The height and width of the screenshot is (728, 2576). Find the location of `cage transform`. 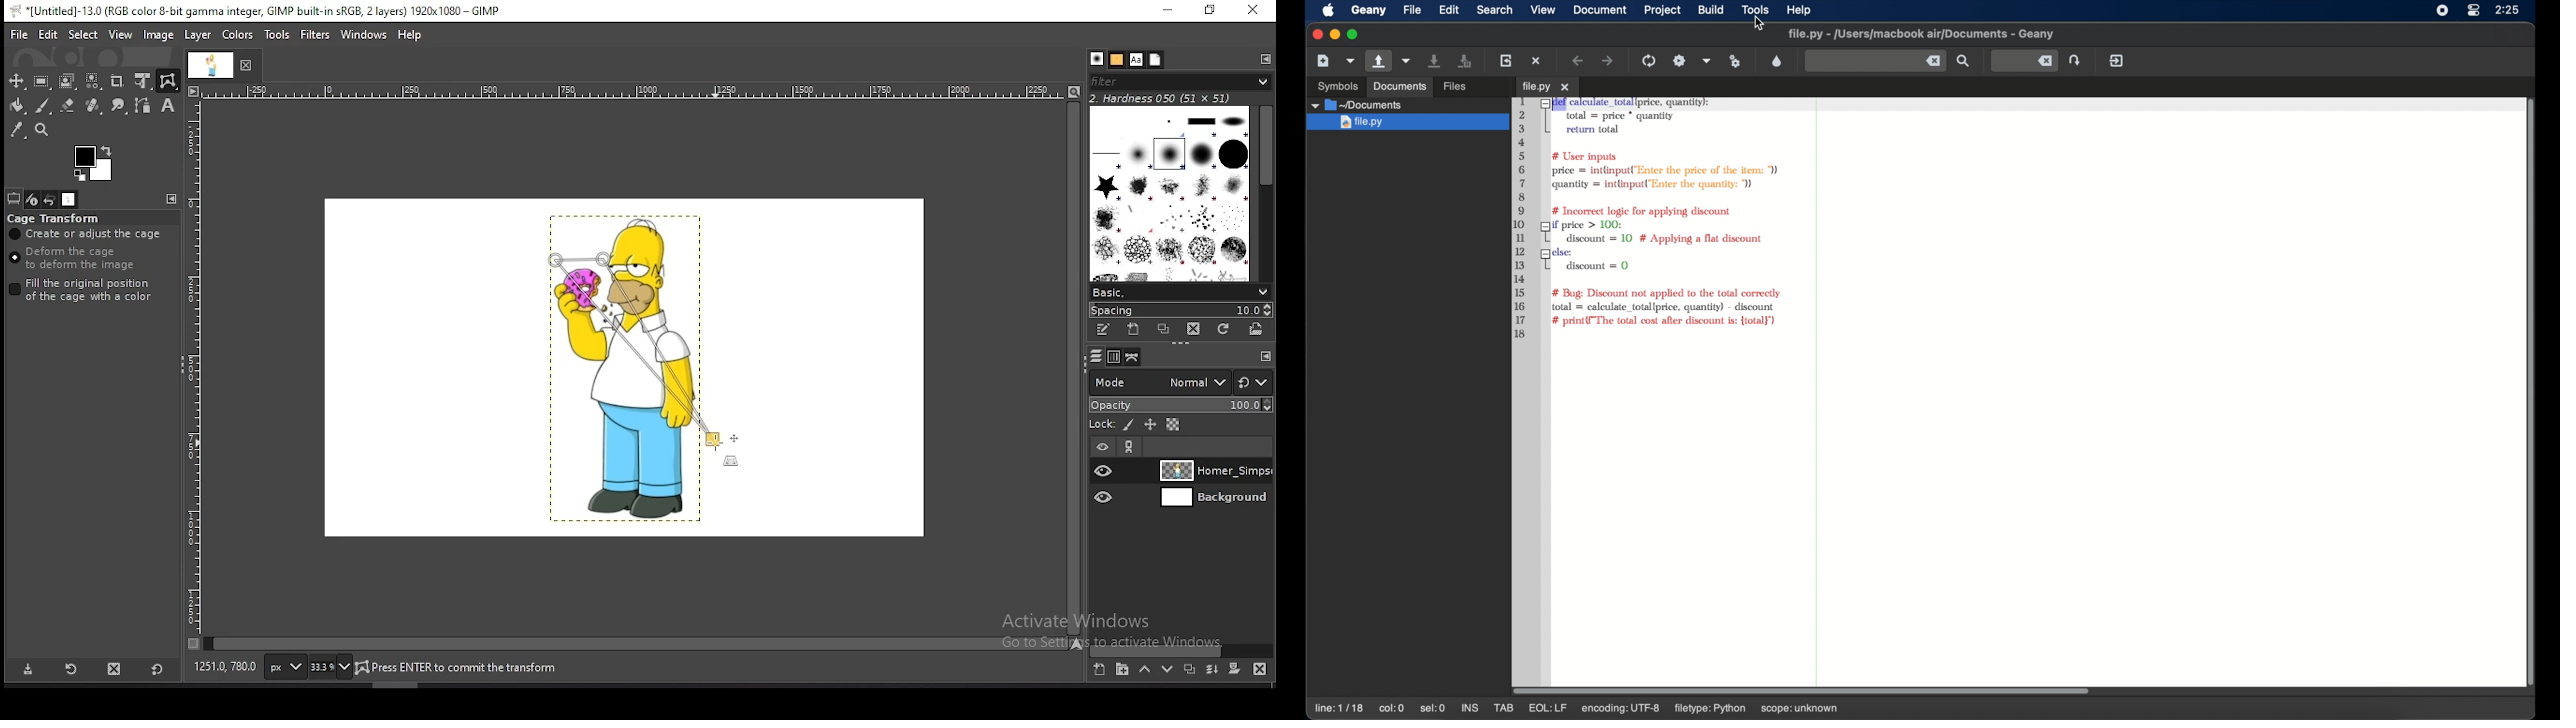

cage transform is located at coordinates (55, 218).